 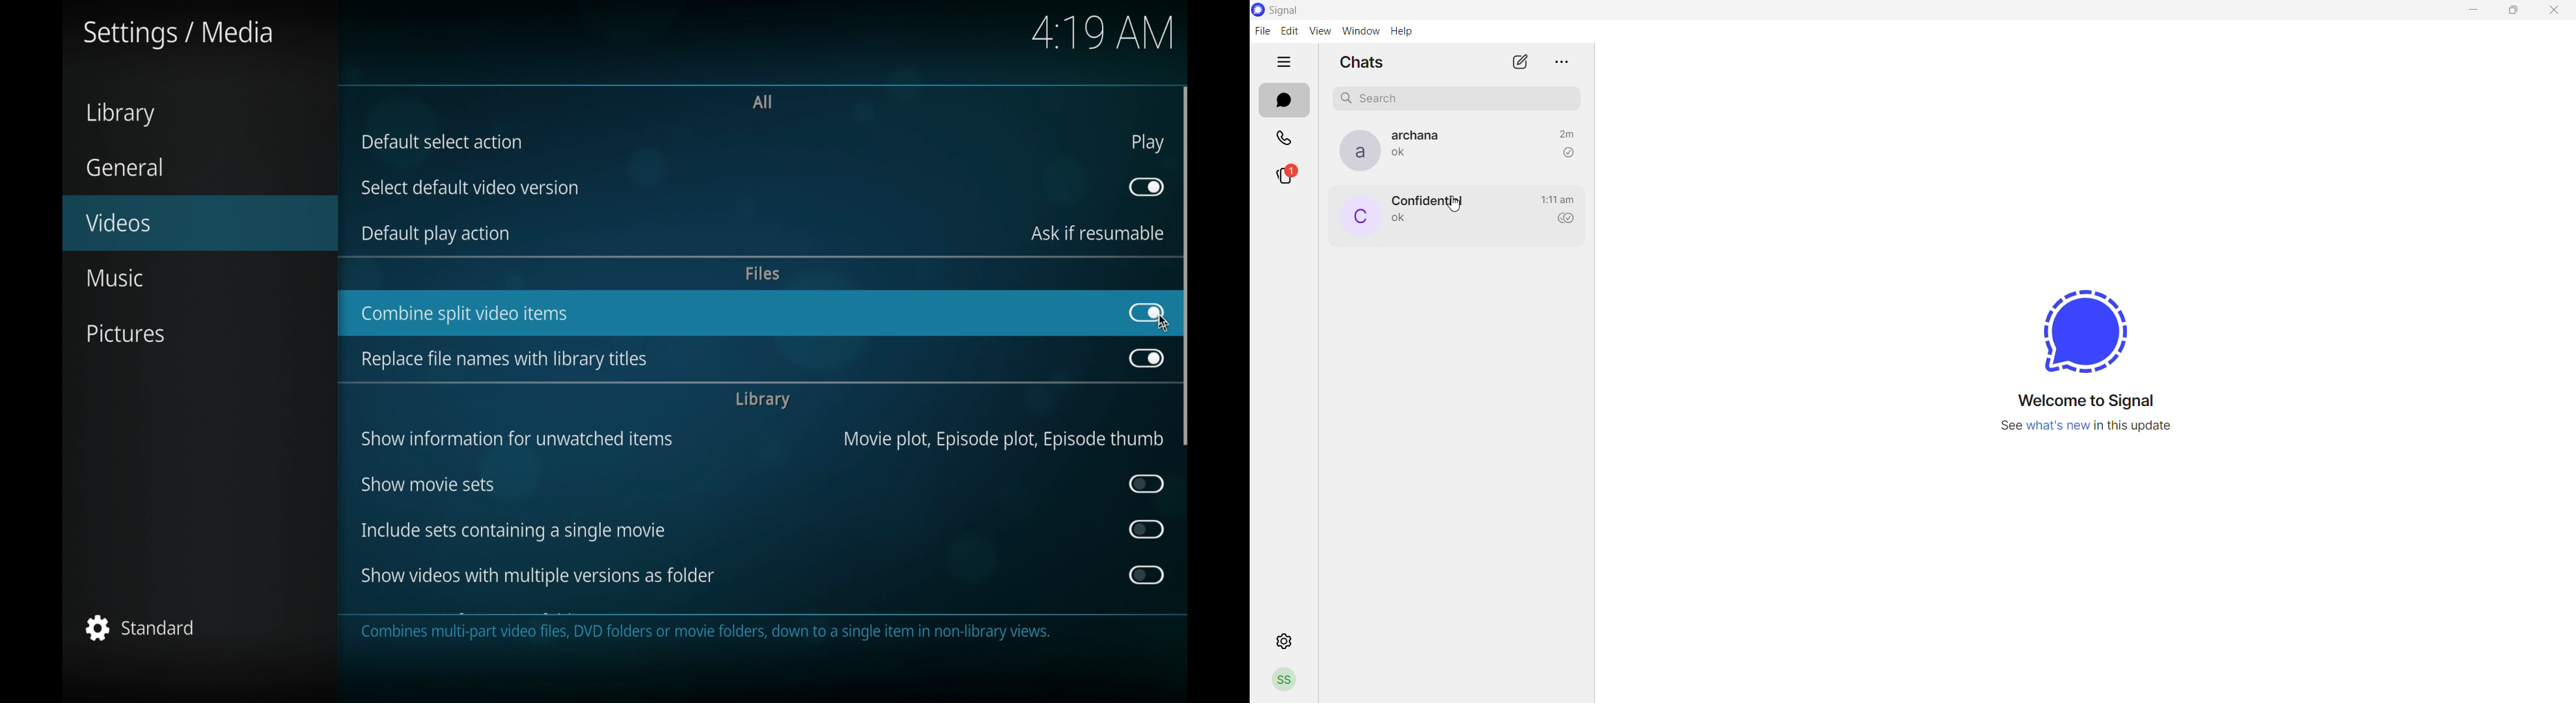 I want to click on default select action, so click(x=441, y=142).